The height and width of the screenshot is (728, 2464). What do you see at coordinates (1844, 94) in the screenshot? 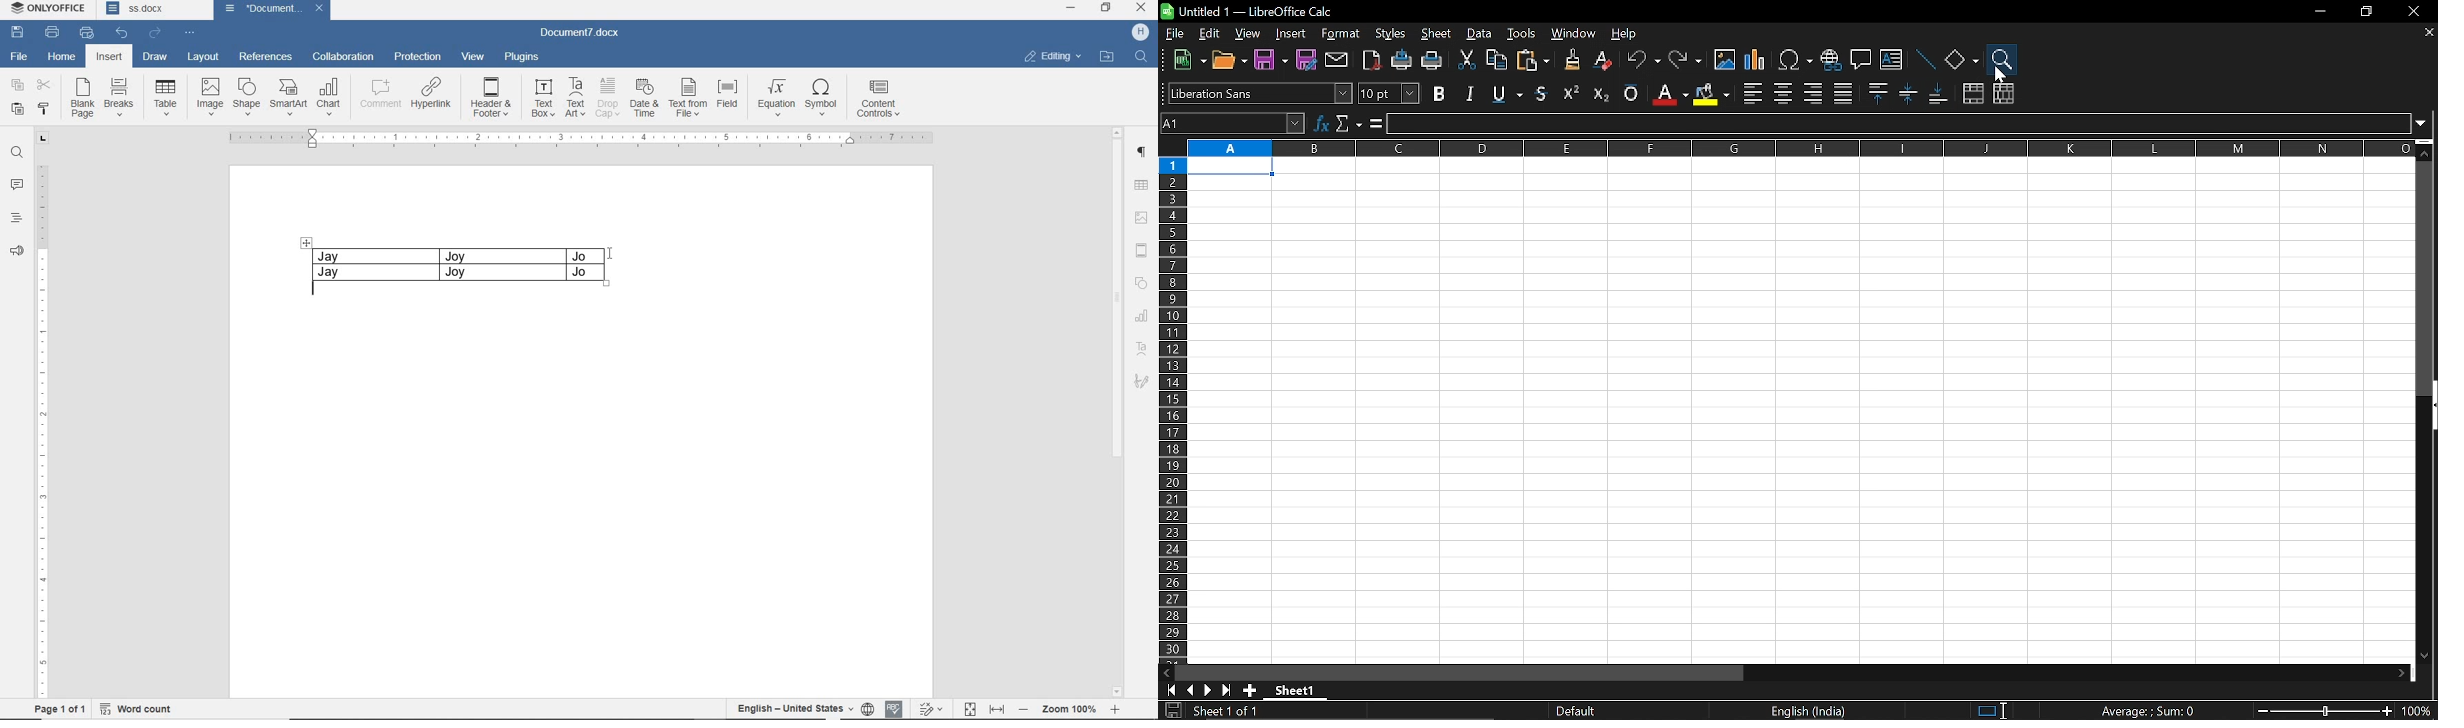
I see `justified` at bounding box center [1844, 94].